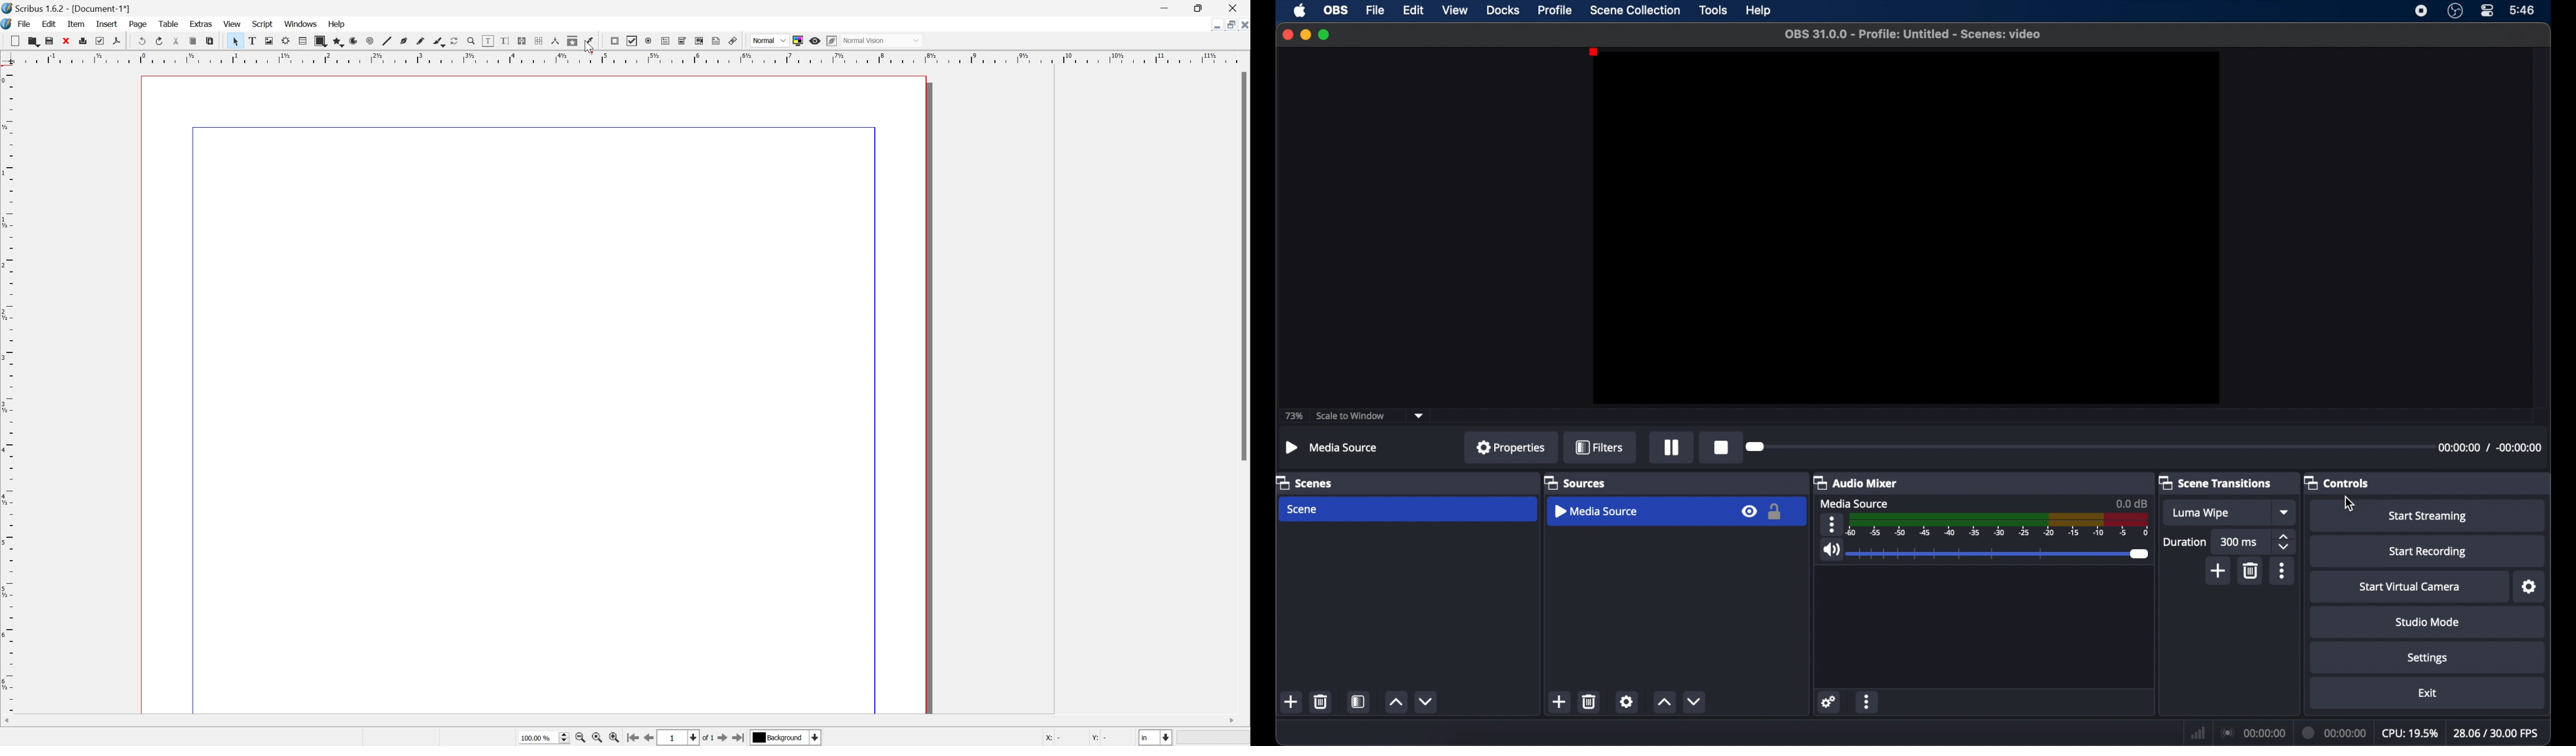 The image size is (2576, 756). I want to click on add, so click(2219, 571).